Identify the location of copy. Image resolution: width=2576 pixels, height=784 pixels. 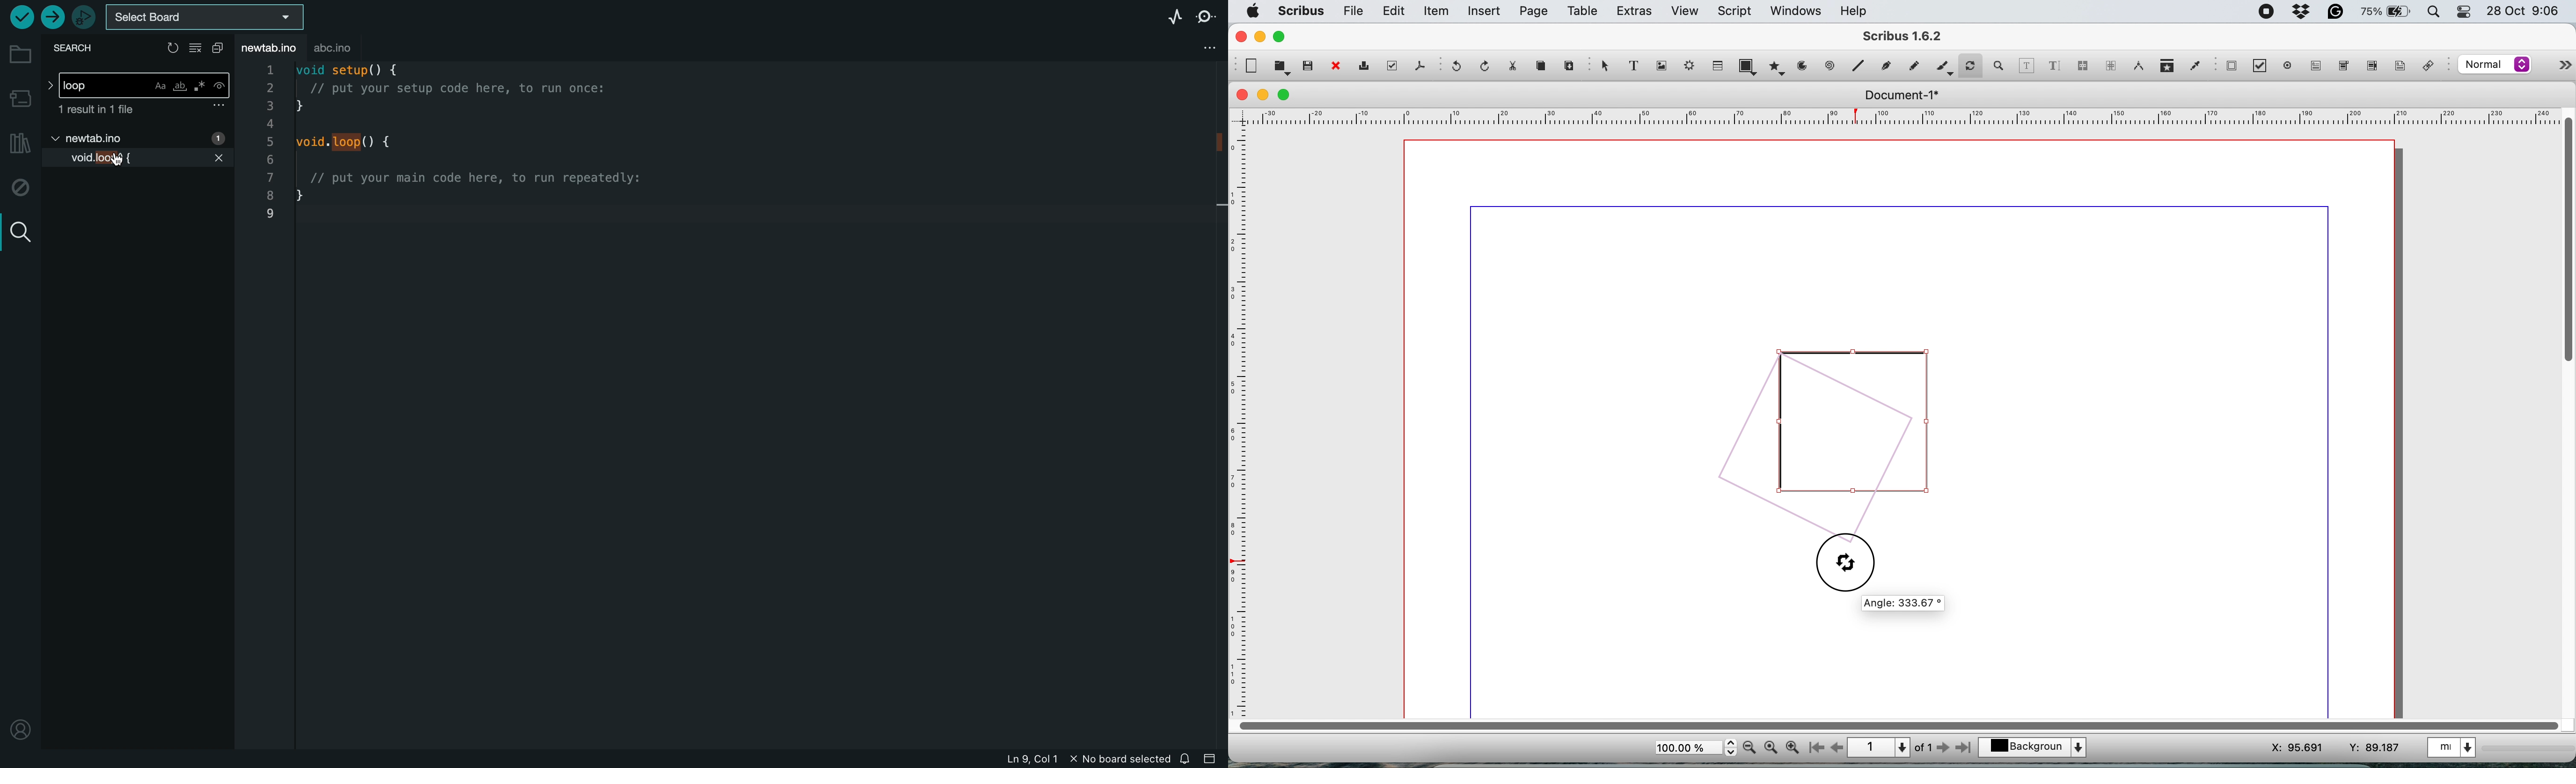
(1544, 68).